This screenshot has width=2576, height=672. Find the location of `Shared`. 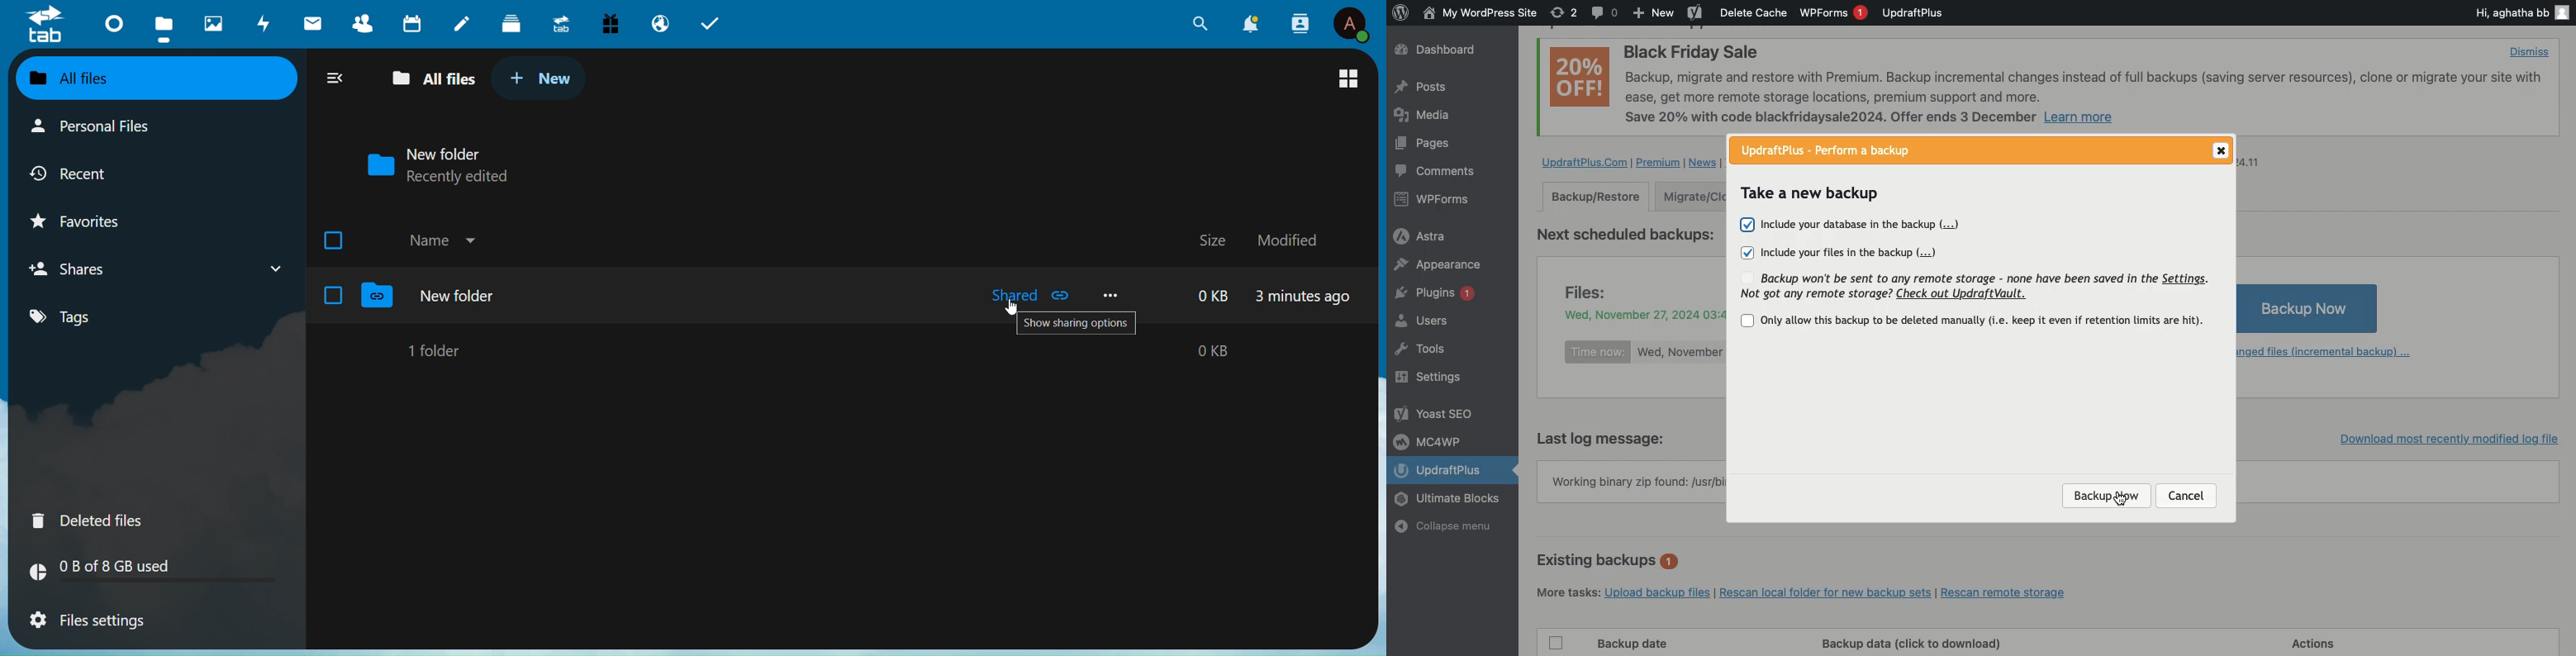

Shared is located at coordinates (1001, 295).